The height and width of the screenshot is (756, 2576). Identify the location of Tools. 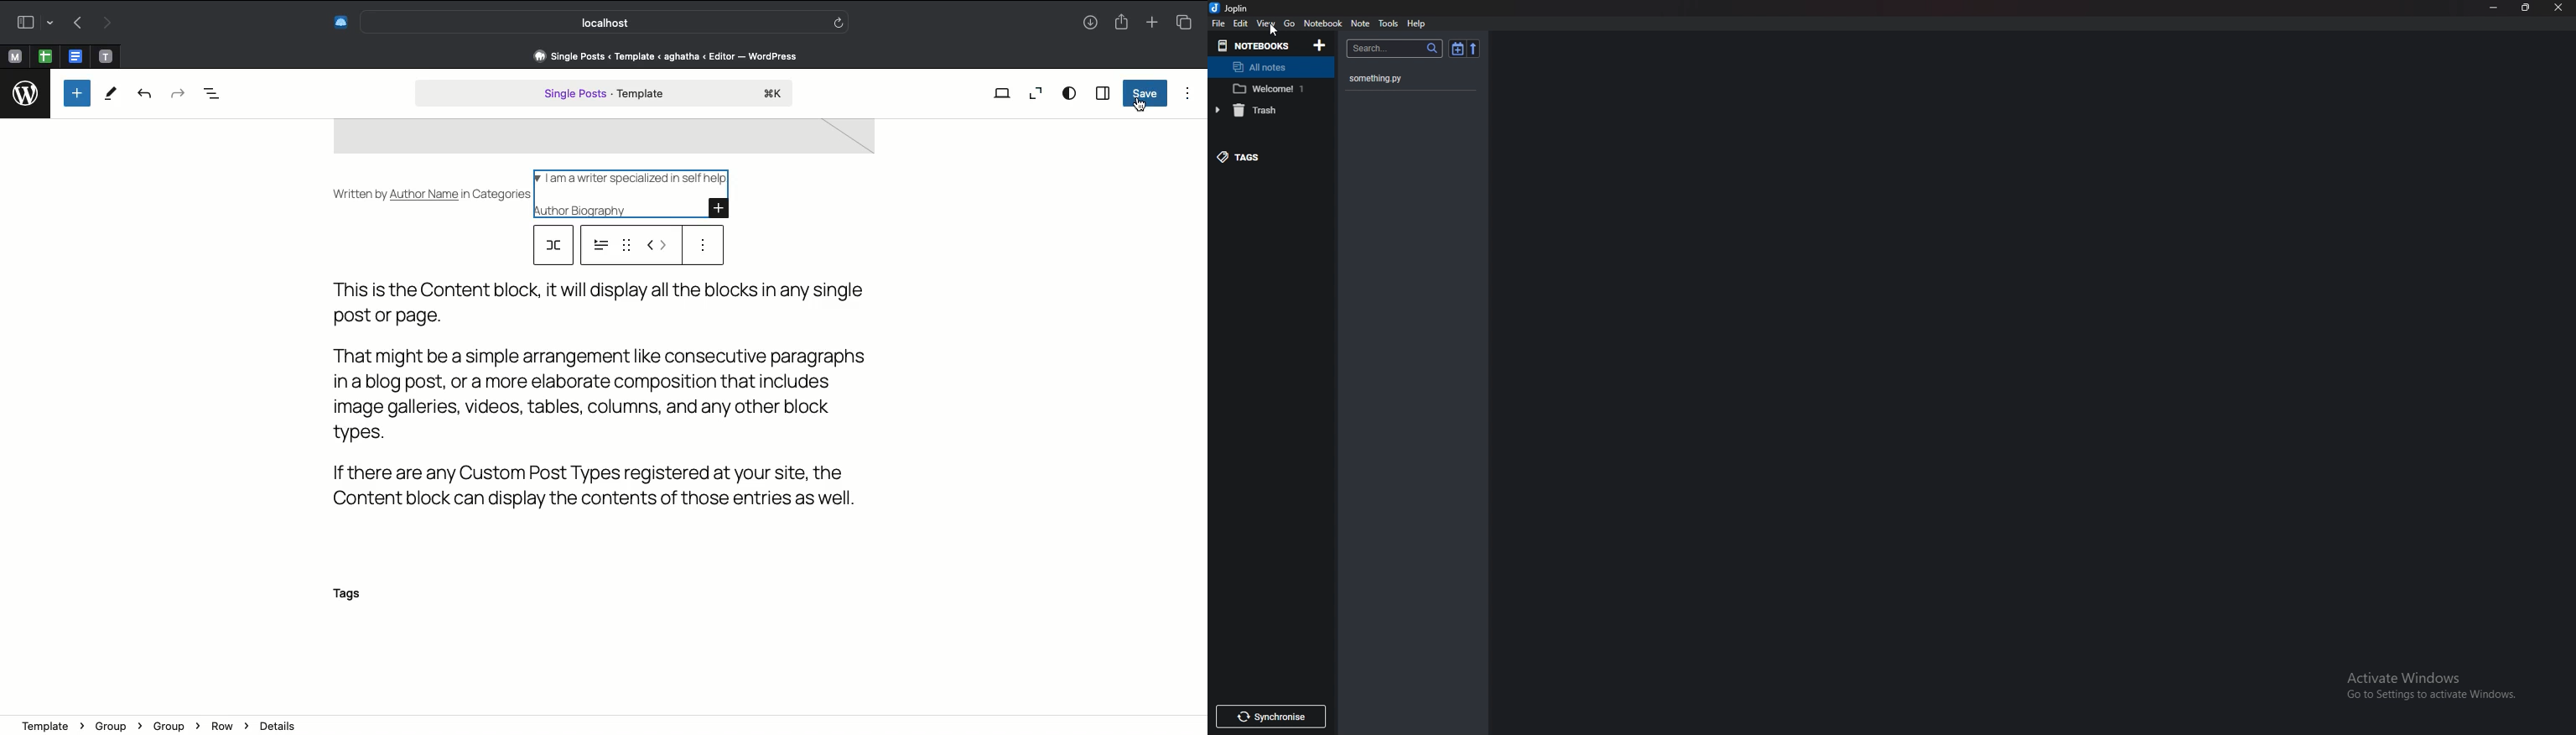
(1389, 24).